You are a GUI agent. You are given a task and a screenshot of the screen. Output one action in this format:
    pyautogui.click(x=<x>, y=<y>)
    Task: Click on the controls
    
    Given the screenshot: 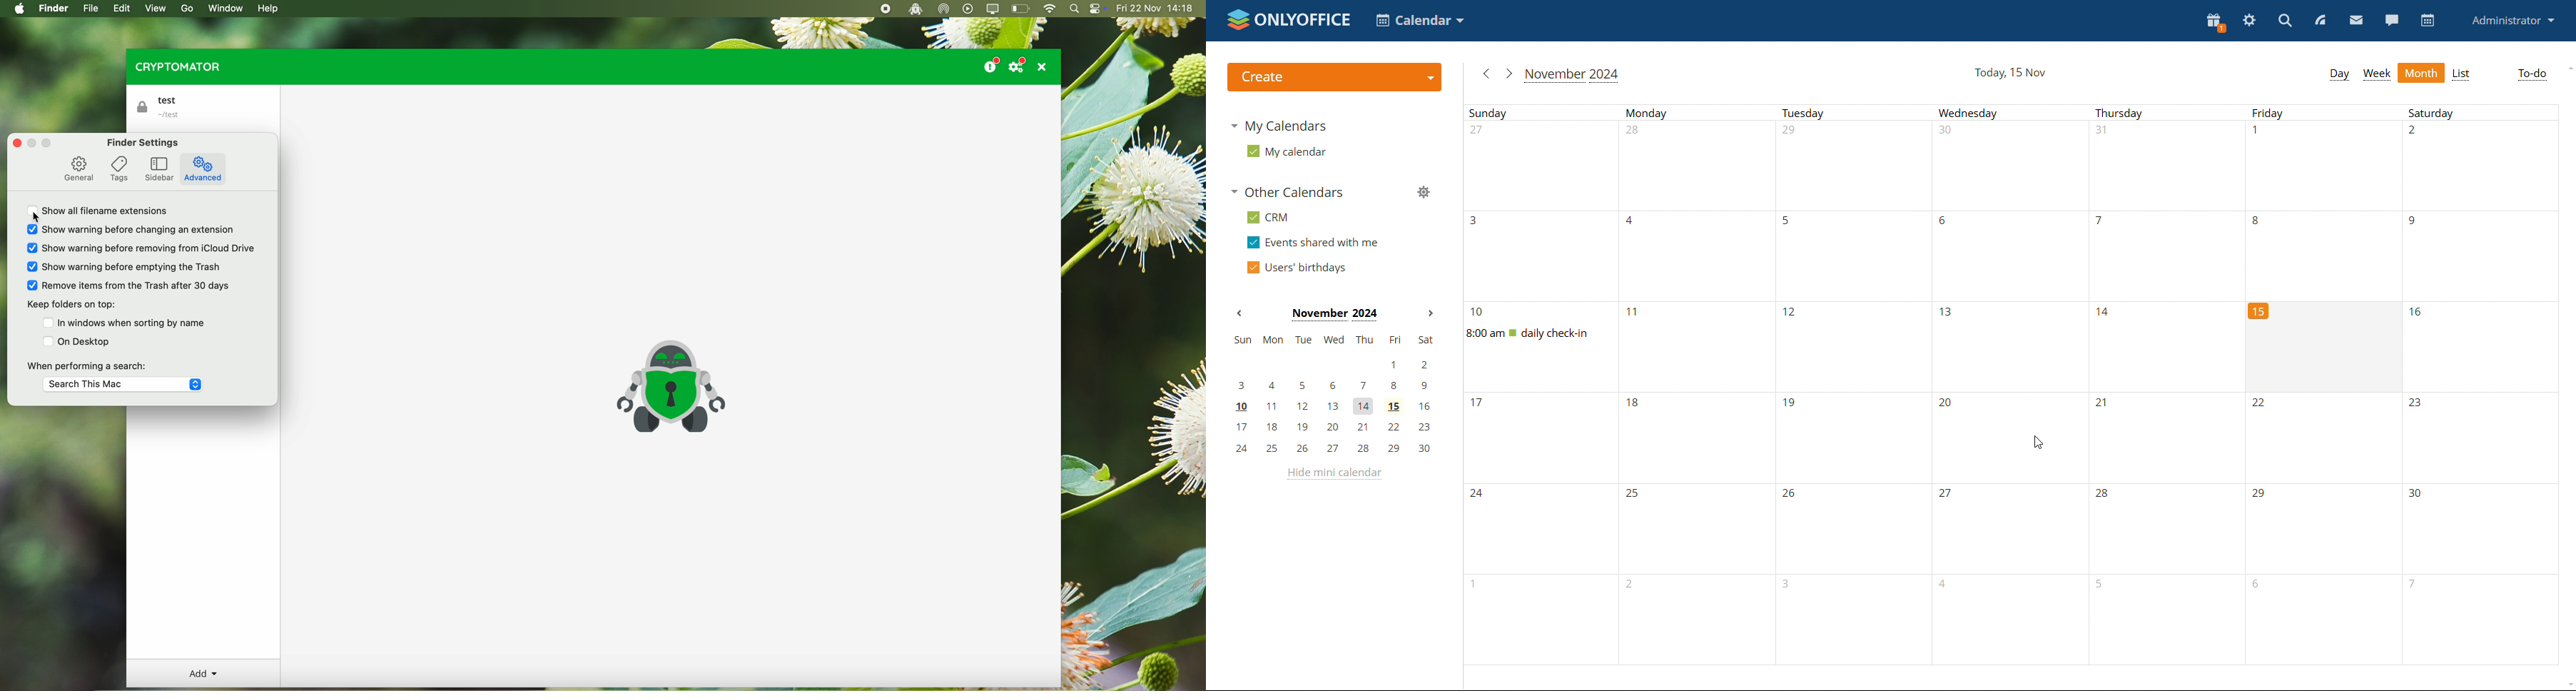 What is the action you would take?
    pyautogui.click(x=1097, y=9)
    